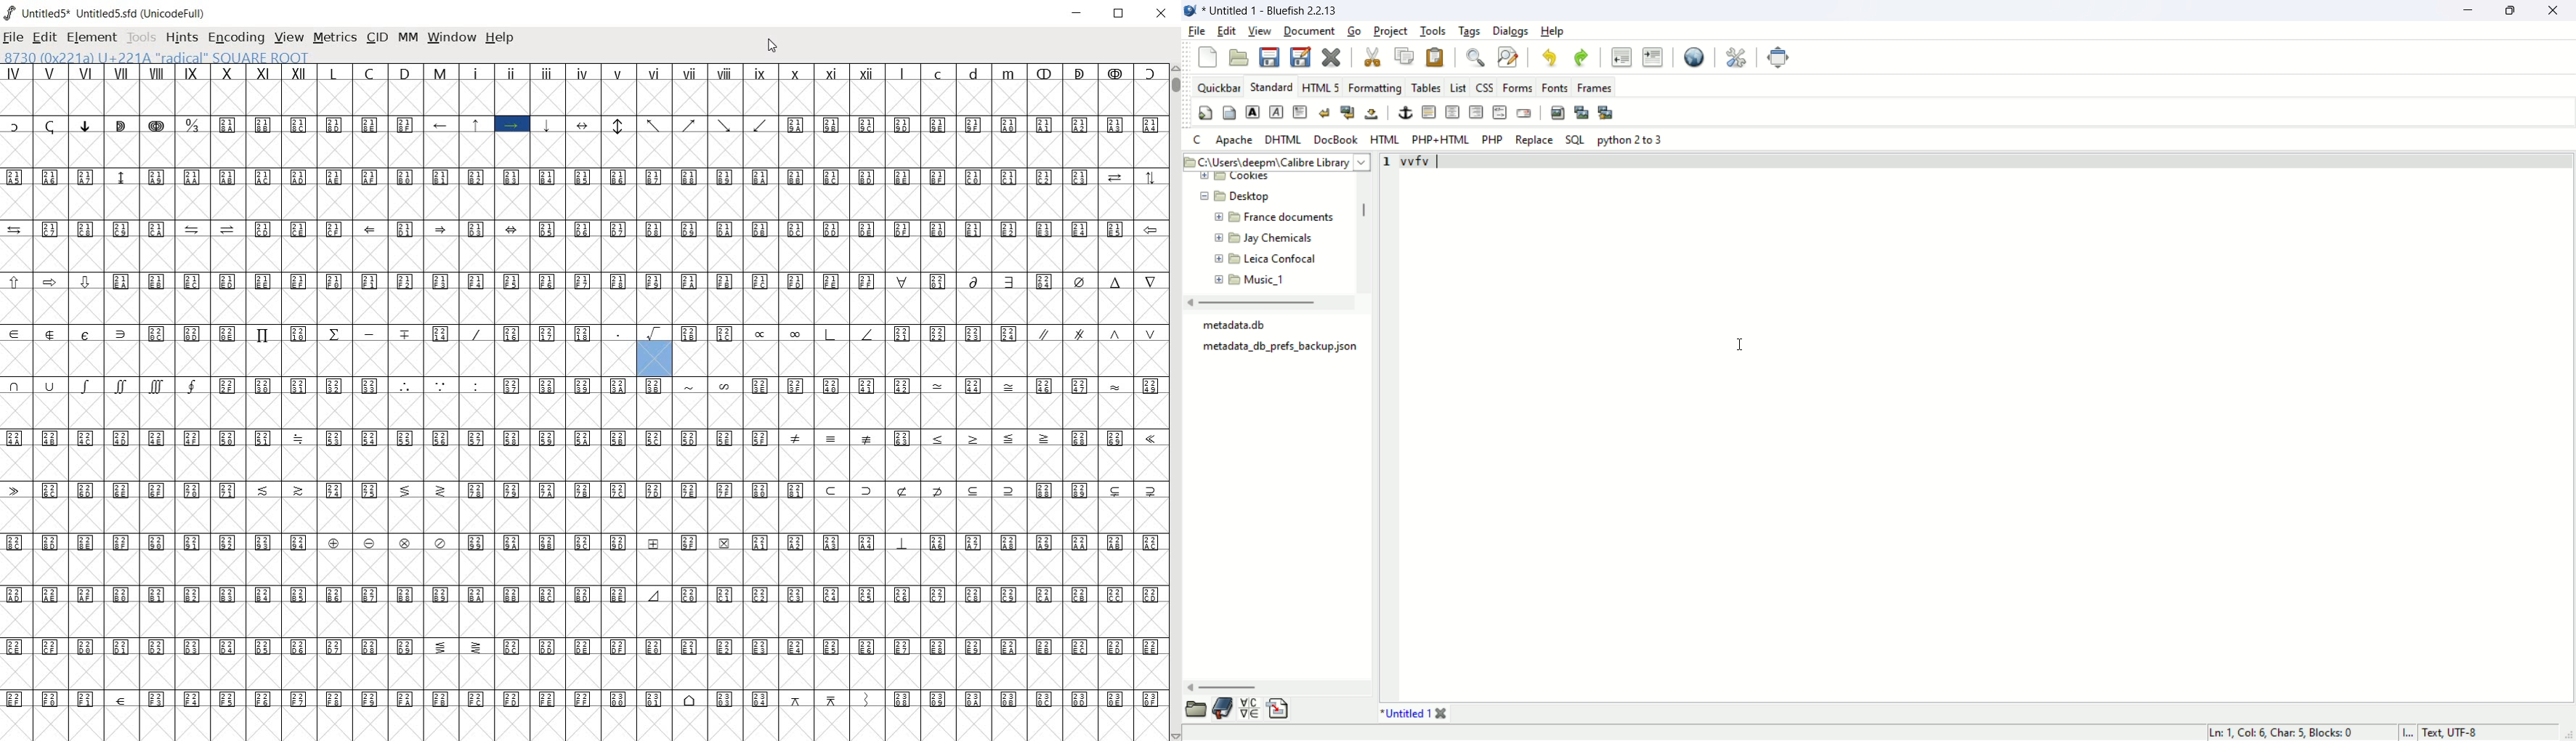  I want to click on break and clear, so click(1348, 113).